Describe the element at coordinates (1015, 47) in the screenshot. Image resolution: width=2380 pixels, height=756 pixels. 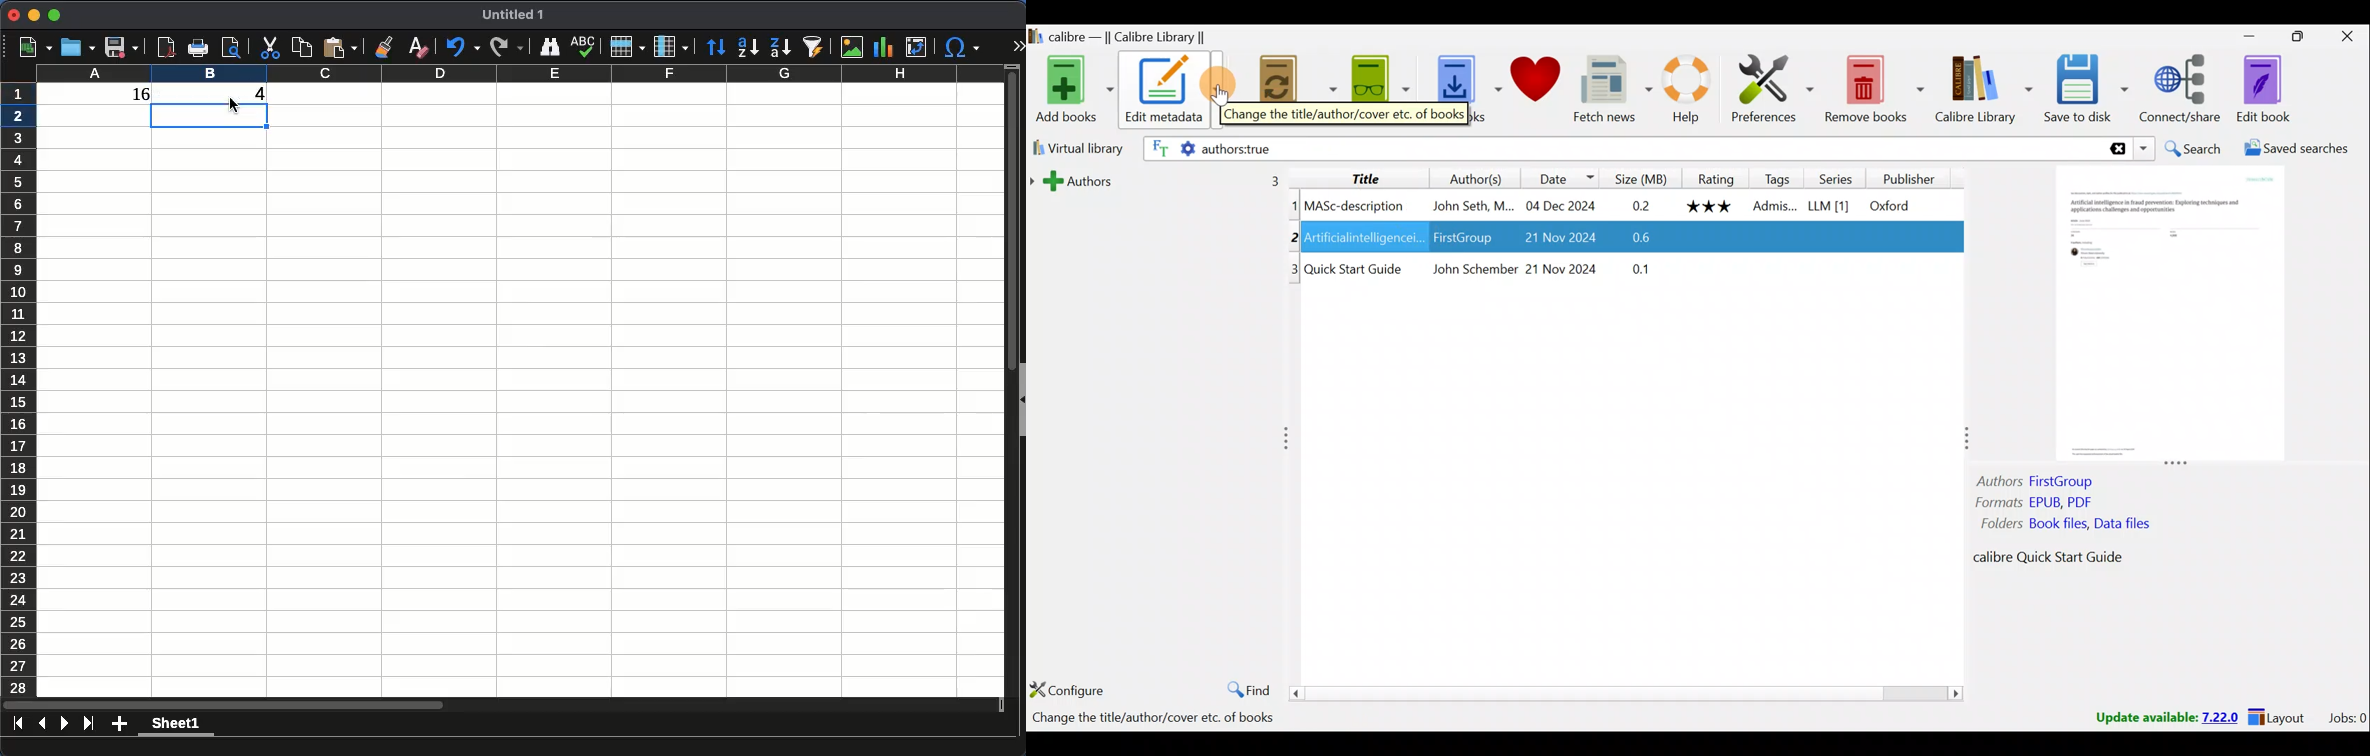
I see `expand ` at that location.